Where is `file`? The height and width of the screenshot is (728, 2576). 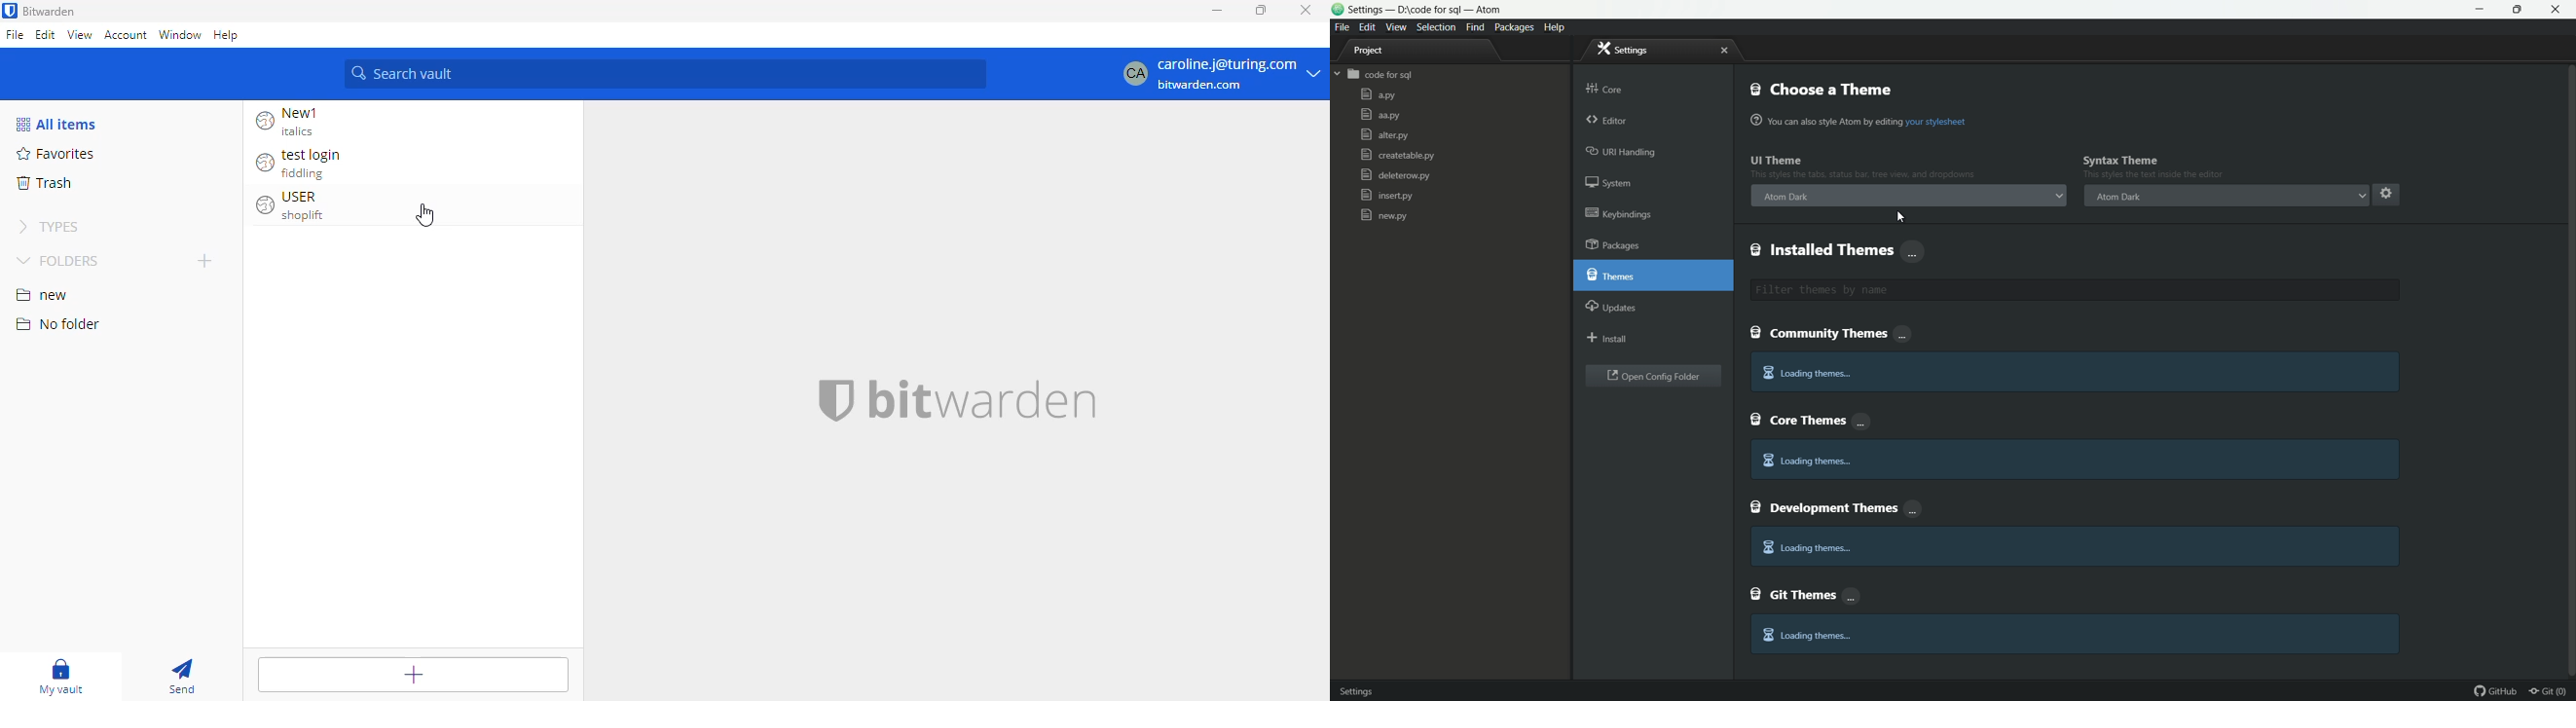 file is located at coordinates (15, 34).